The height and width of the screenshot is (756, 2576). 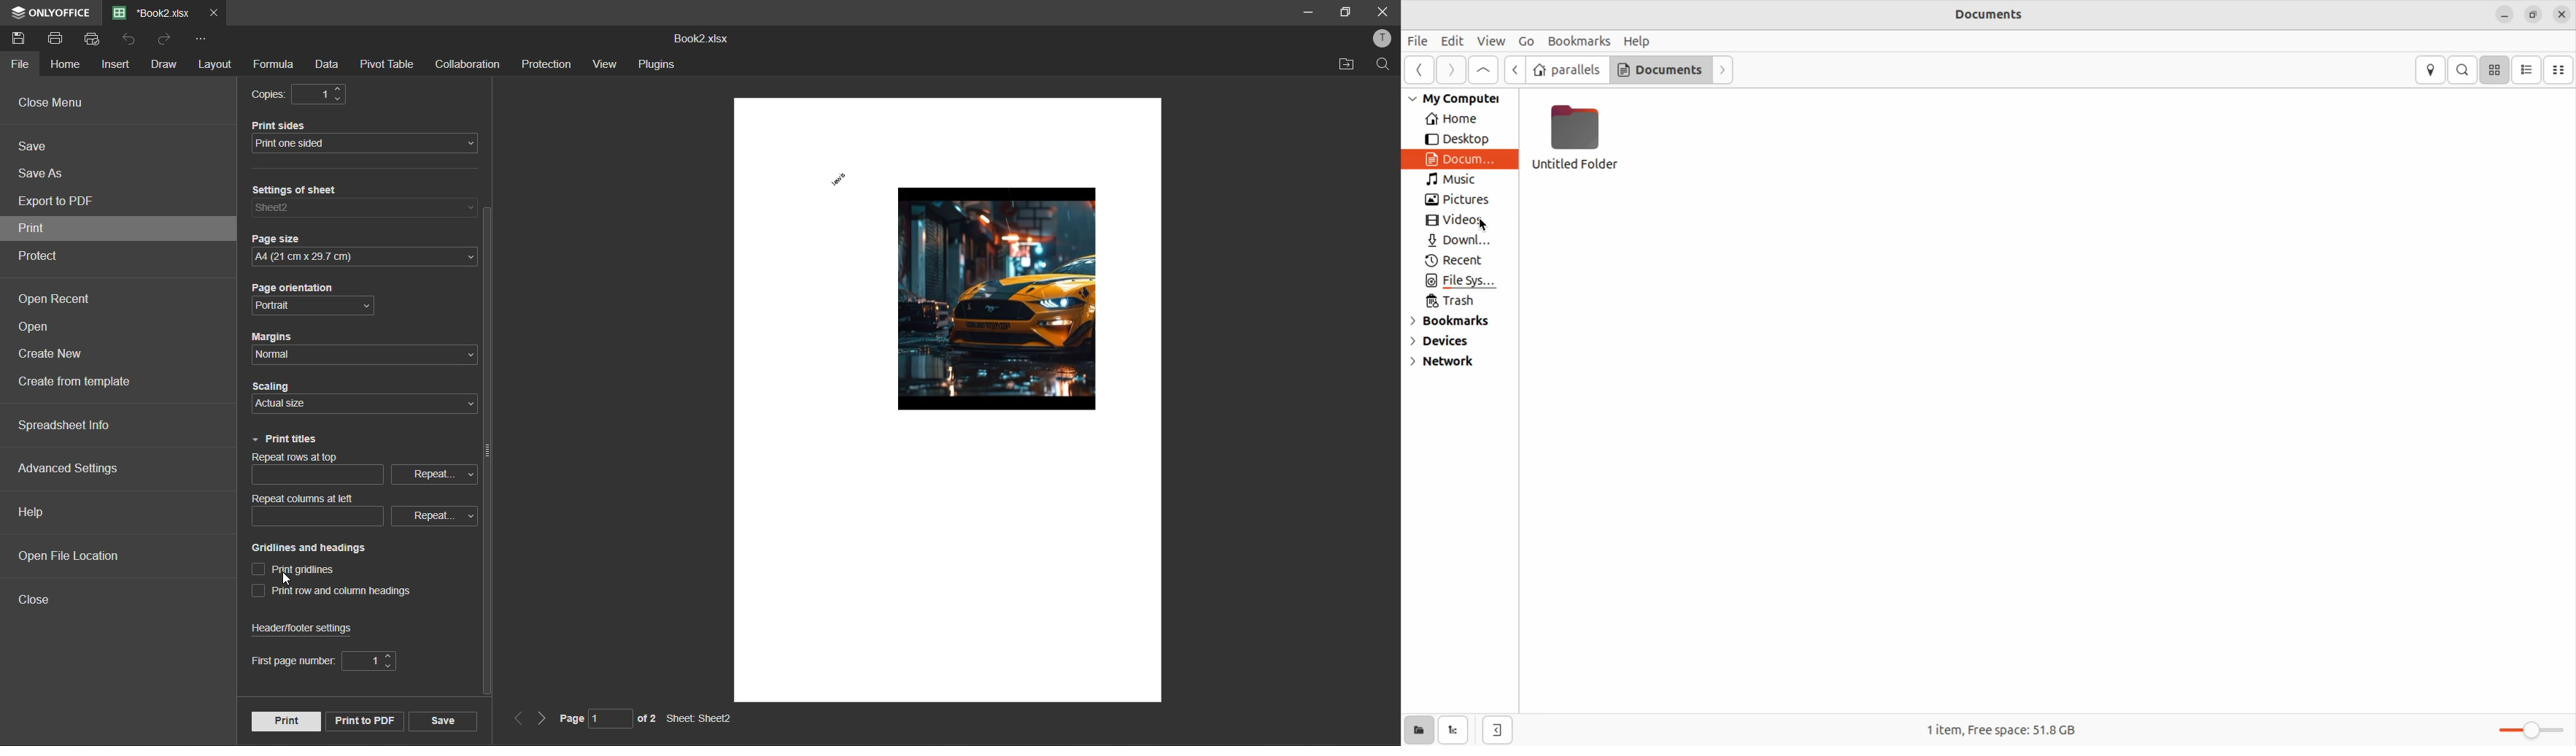 What do you see at coordinates (1461, 158) in the screenshot?
I see `Documents` at bounding box center [1461, 158].